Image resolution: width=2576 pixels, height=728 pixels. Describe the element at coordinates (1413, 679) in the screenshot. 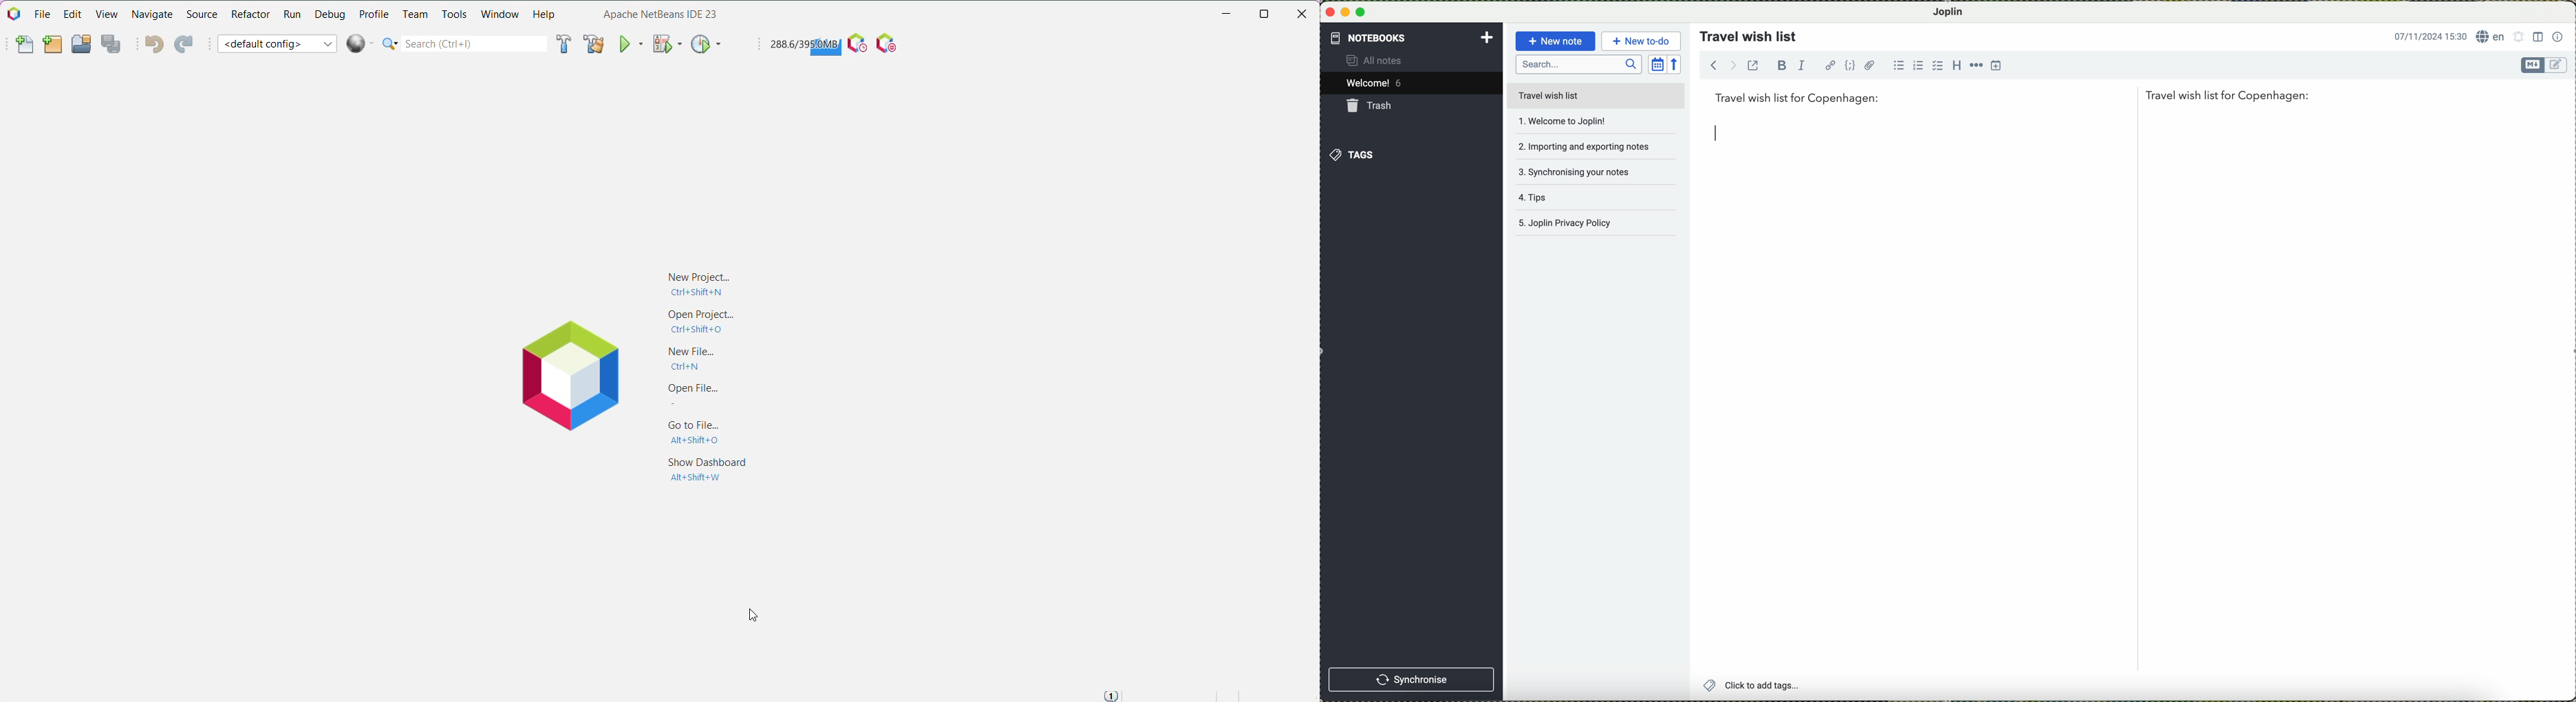

I see `synchronise button` at that location.